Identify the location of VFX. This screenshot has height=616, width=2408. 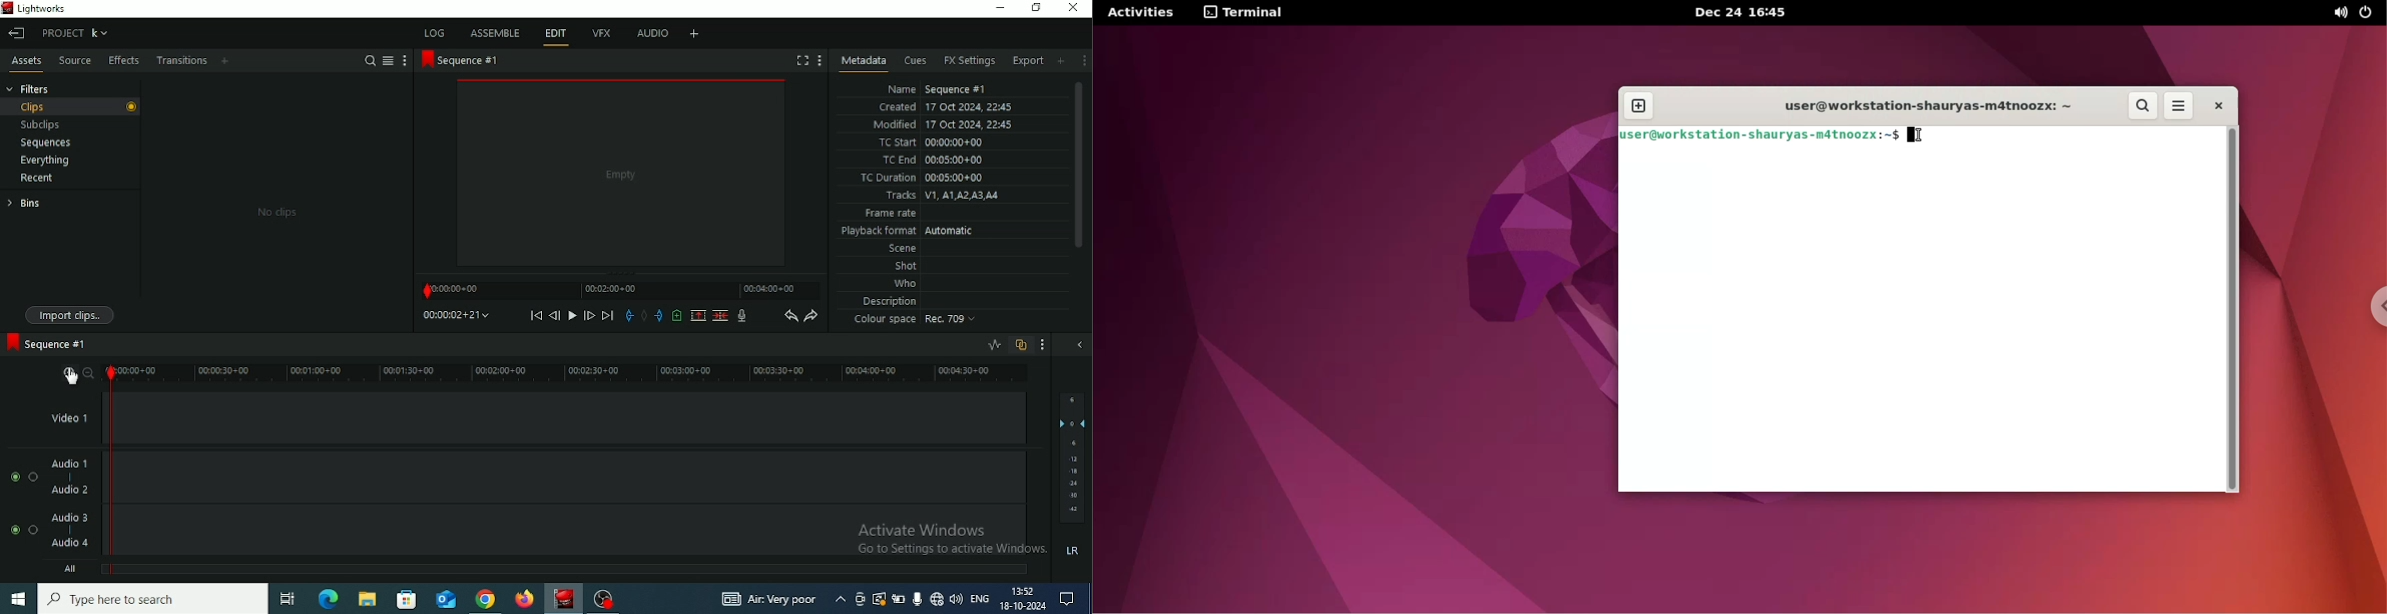
(603, 32).